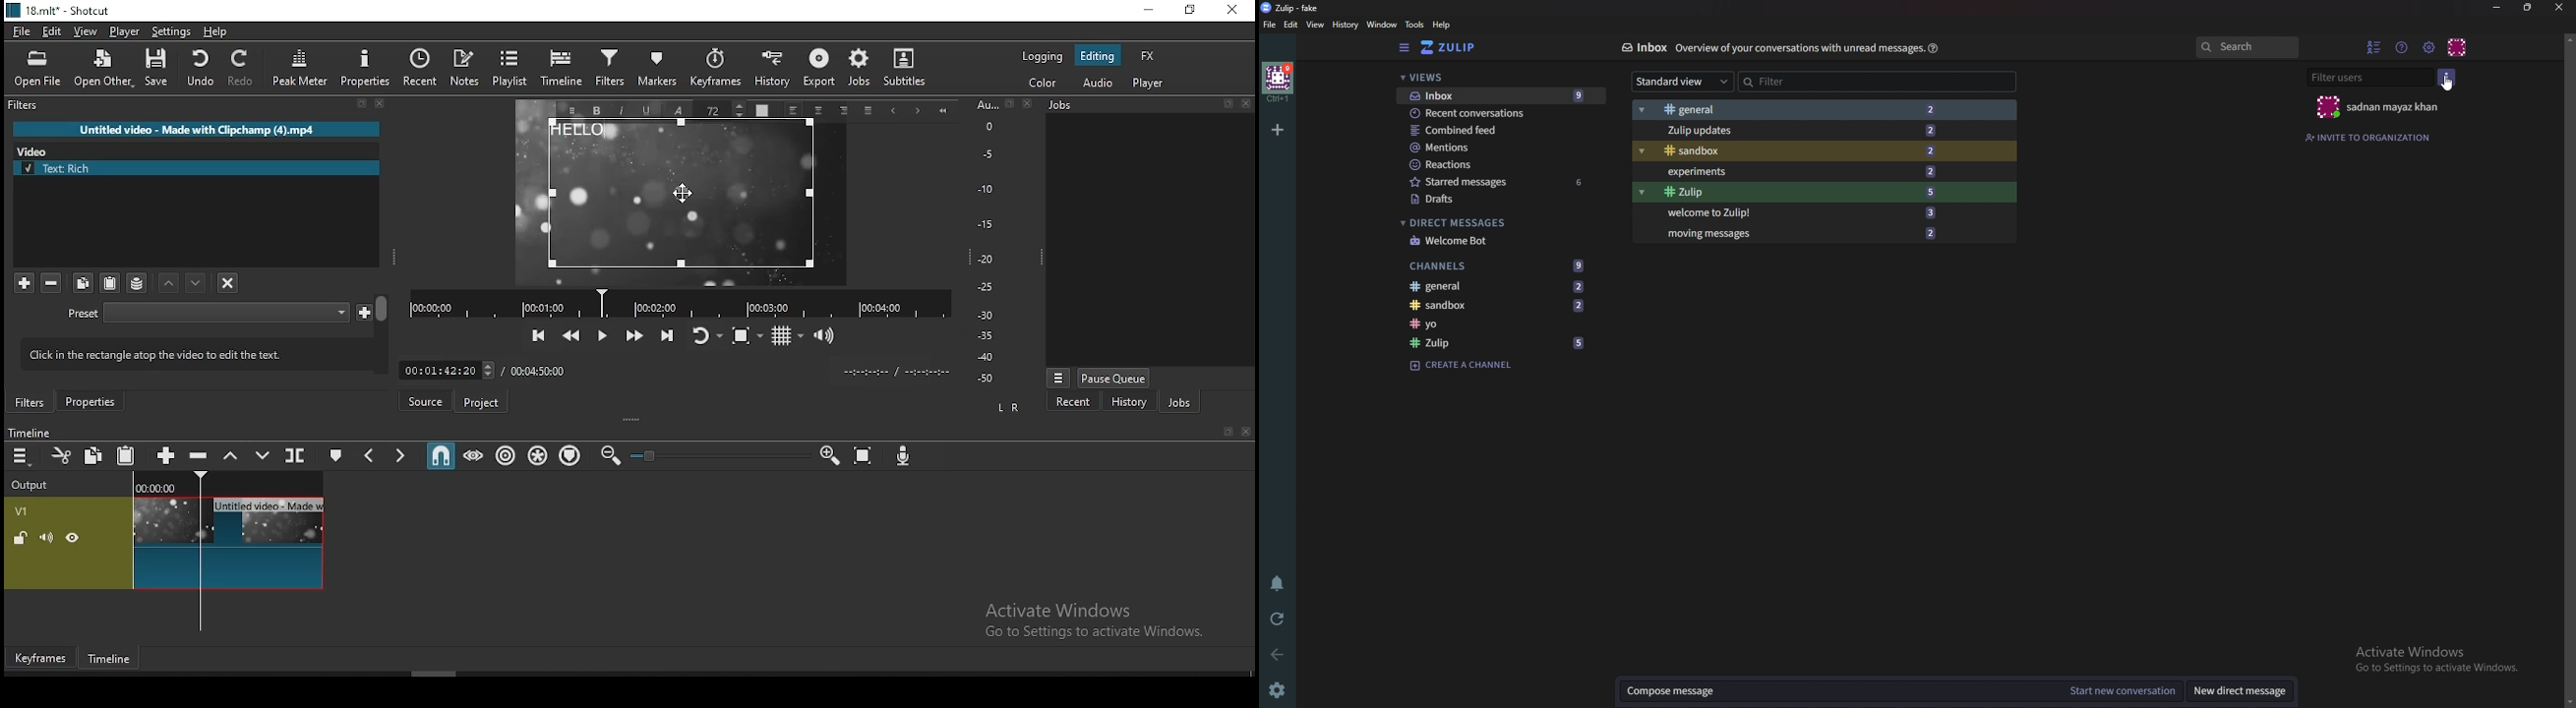 Image resolution: width=2576 pixels, height=728 pixels. What do you see at coordinates (720, 456) in the screenshot?
I see `Zoom Slider` at bounding box center [720, 456].